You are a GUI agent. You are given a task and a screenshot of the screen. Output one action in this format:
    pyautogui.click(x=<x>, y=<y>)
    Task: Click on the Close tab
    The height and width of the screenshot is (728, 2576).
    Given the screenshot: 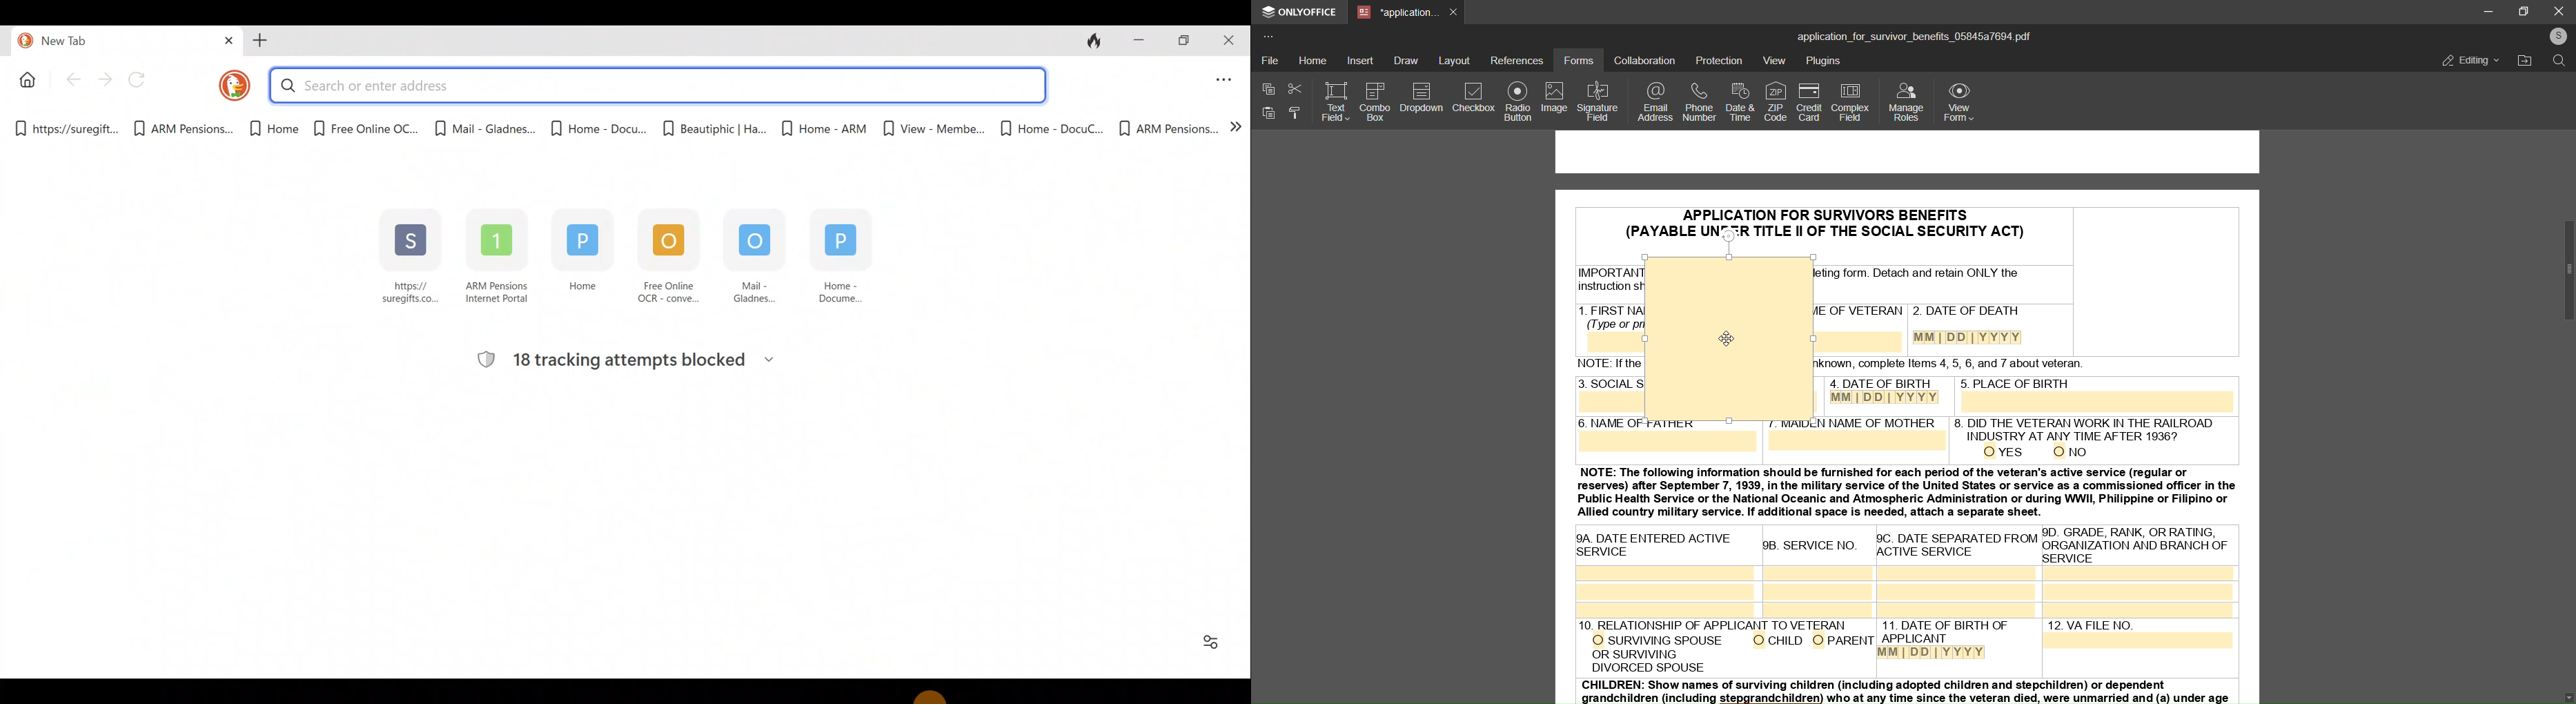 What is the action you would take?
    pyautogui.click(x=225, y=43)
    